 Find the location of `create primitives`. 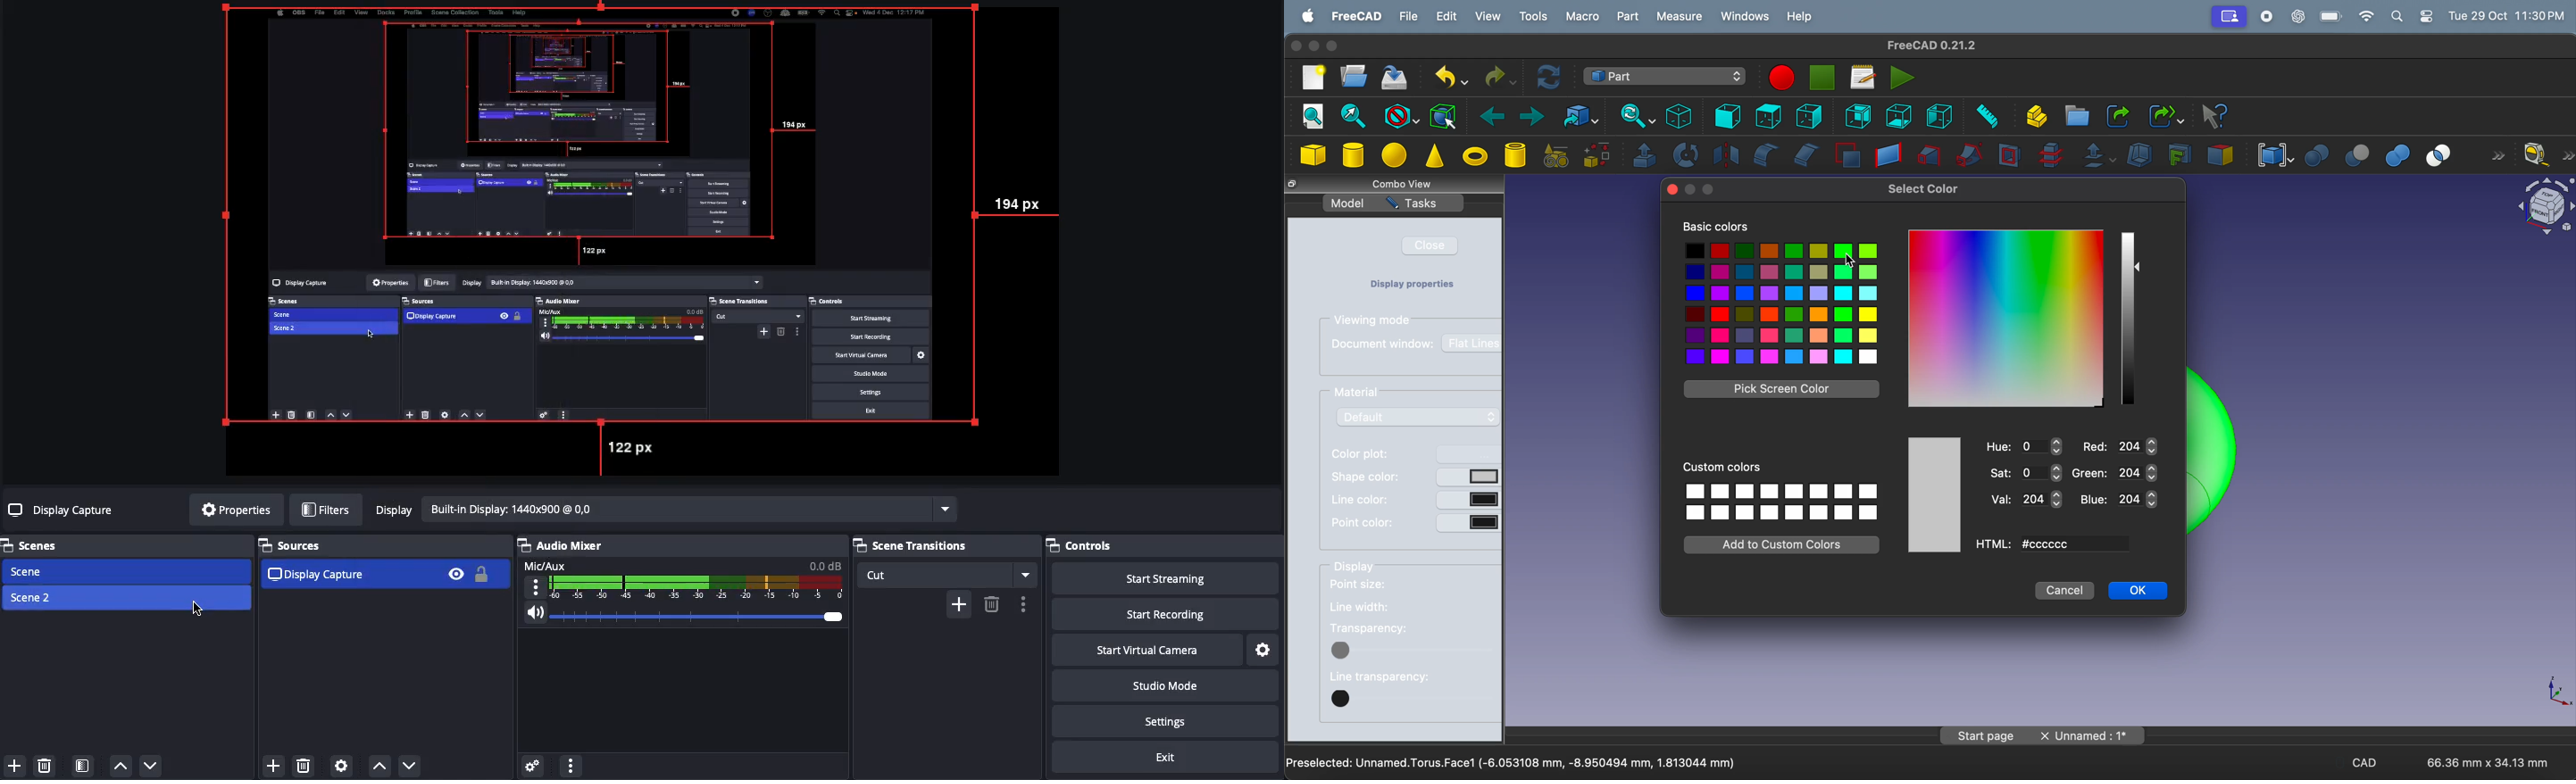

create primitives is located at coordinates (1557, 156).